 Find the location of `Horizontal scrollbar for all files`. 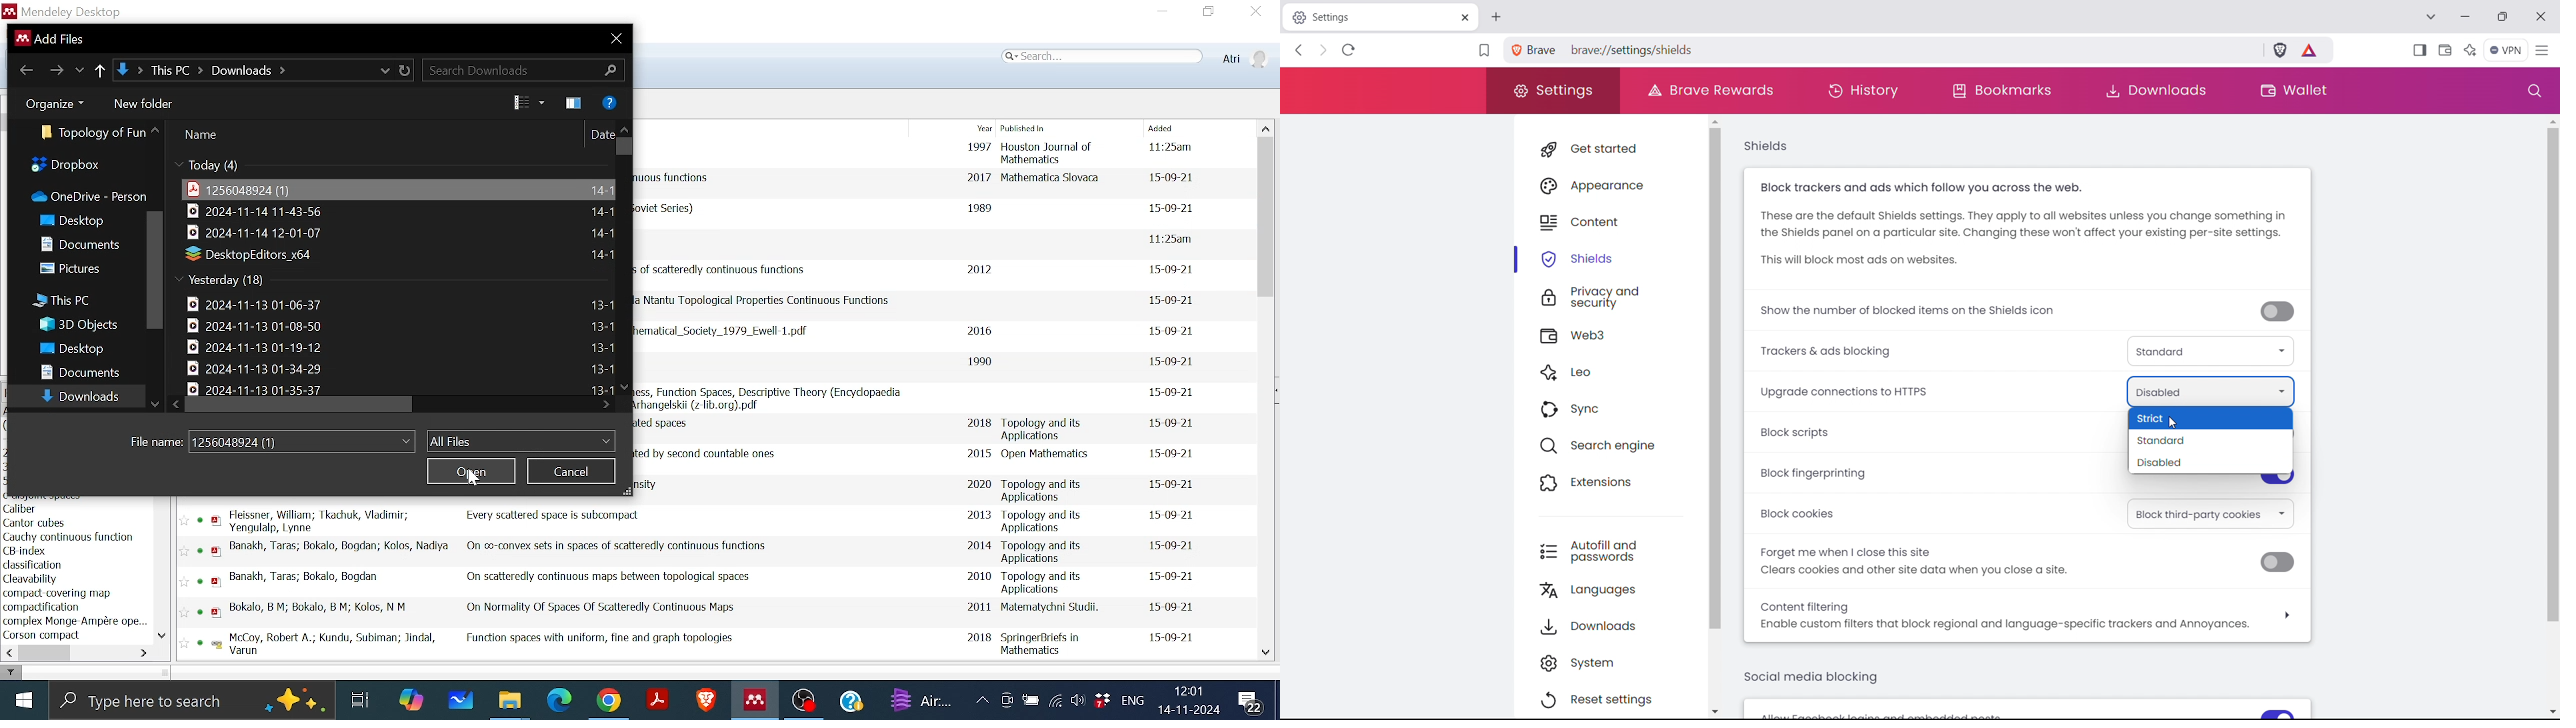

Horizontal scrollbar for all files is located at coordinates (302, 405).